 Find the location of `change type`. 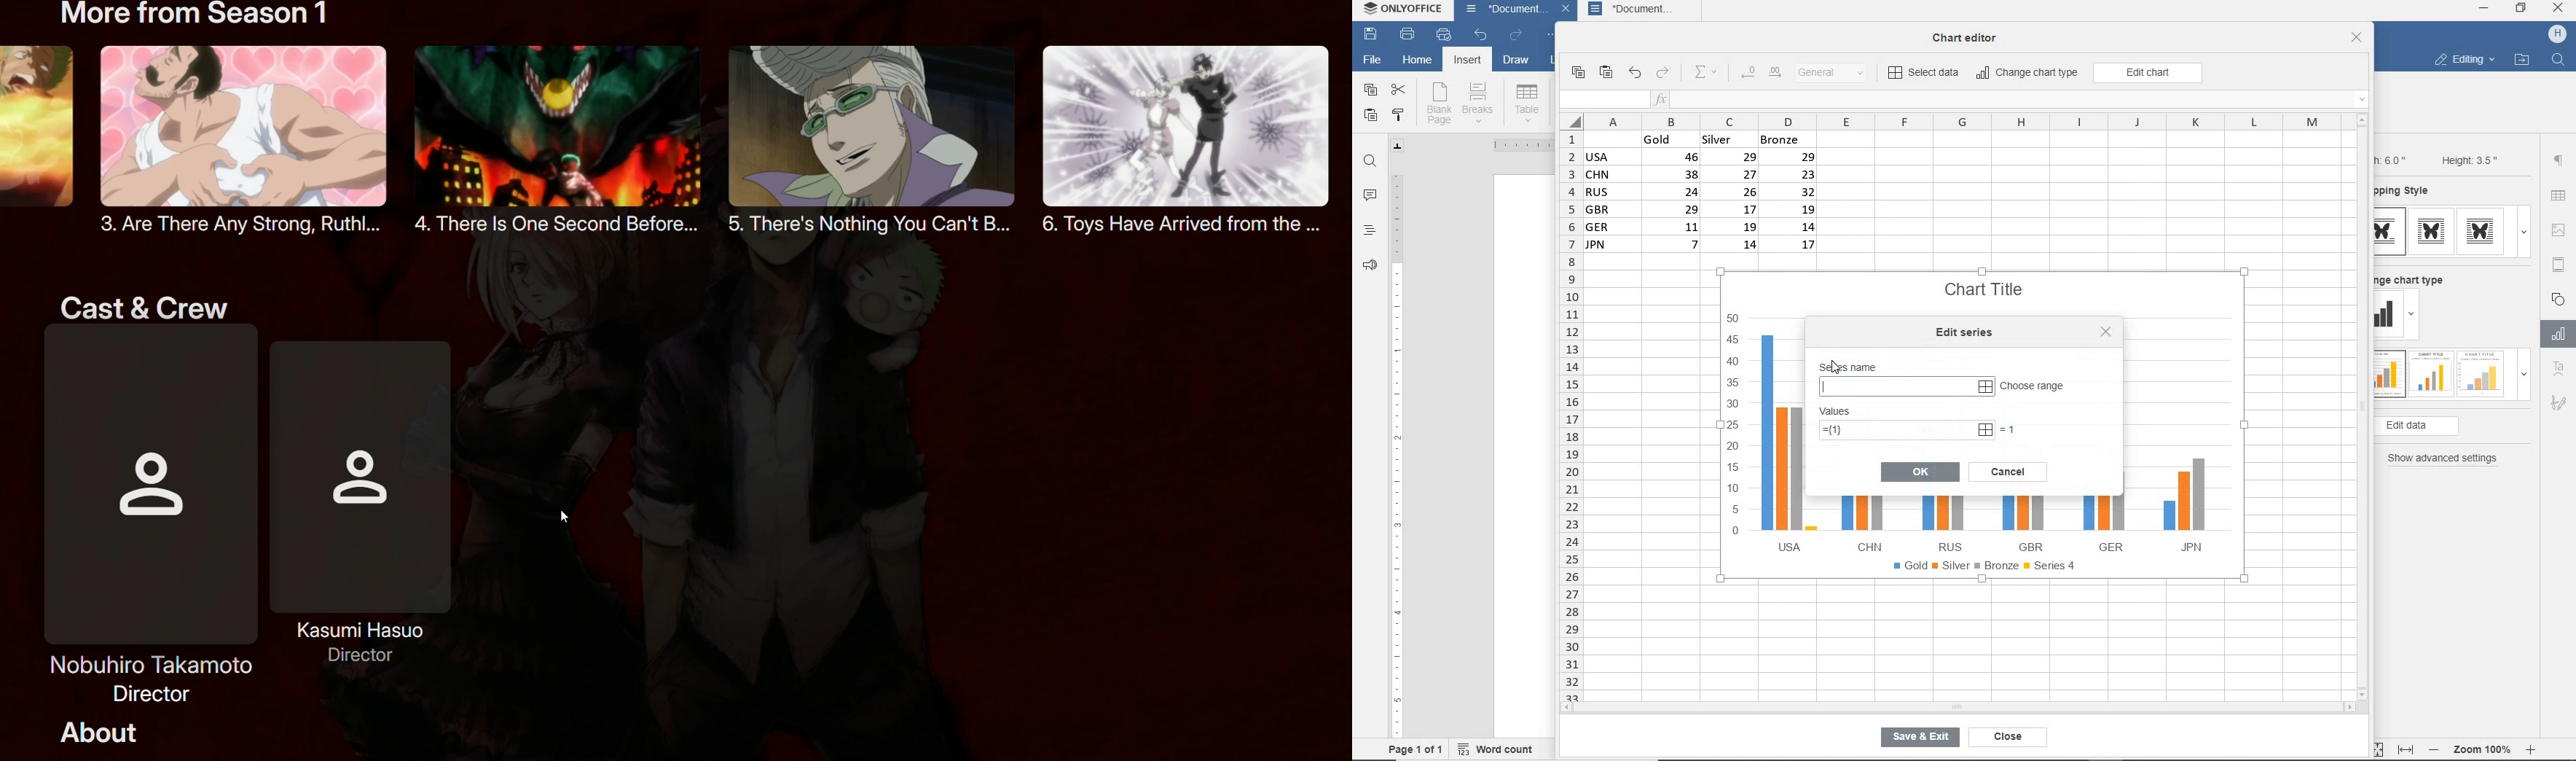

change type is located at coordinates (2389, 315).